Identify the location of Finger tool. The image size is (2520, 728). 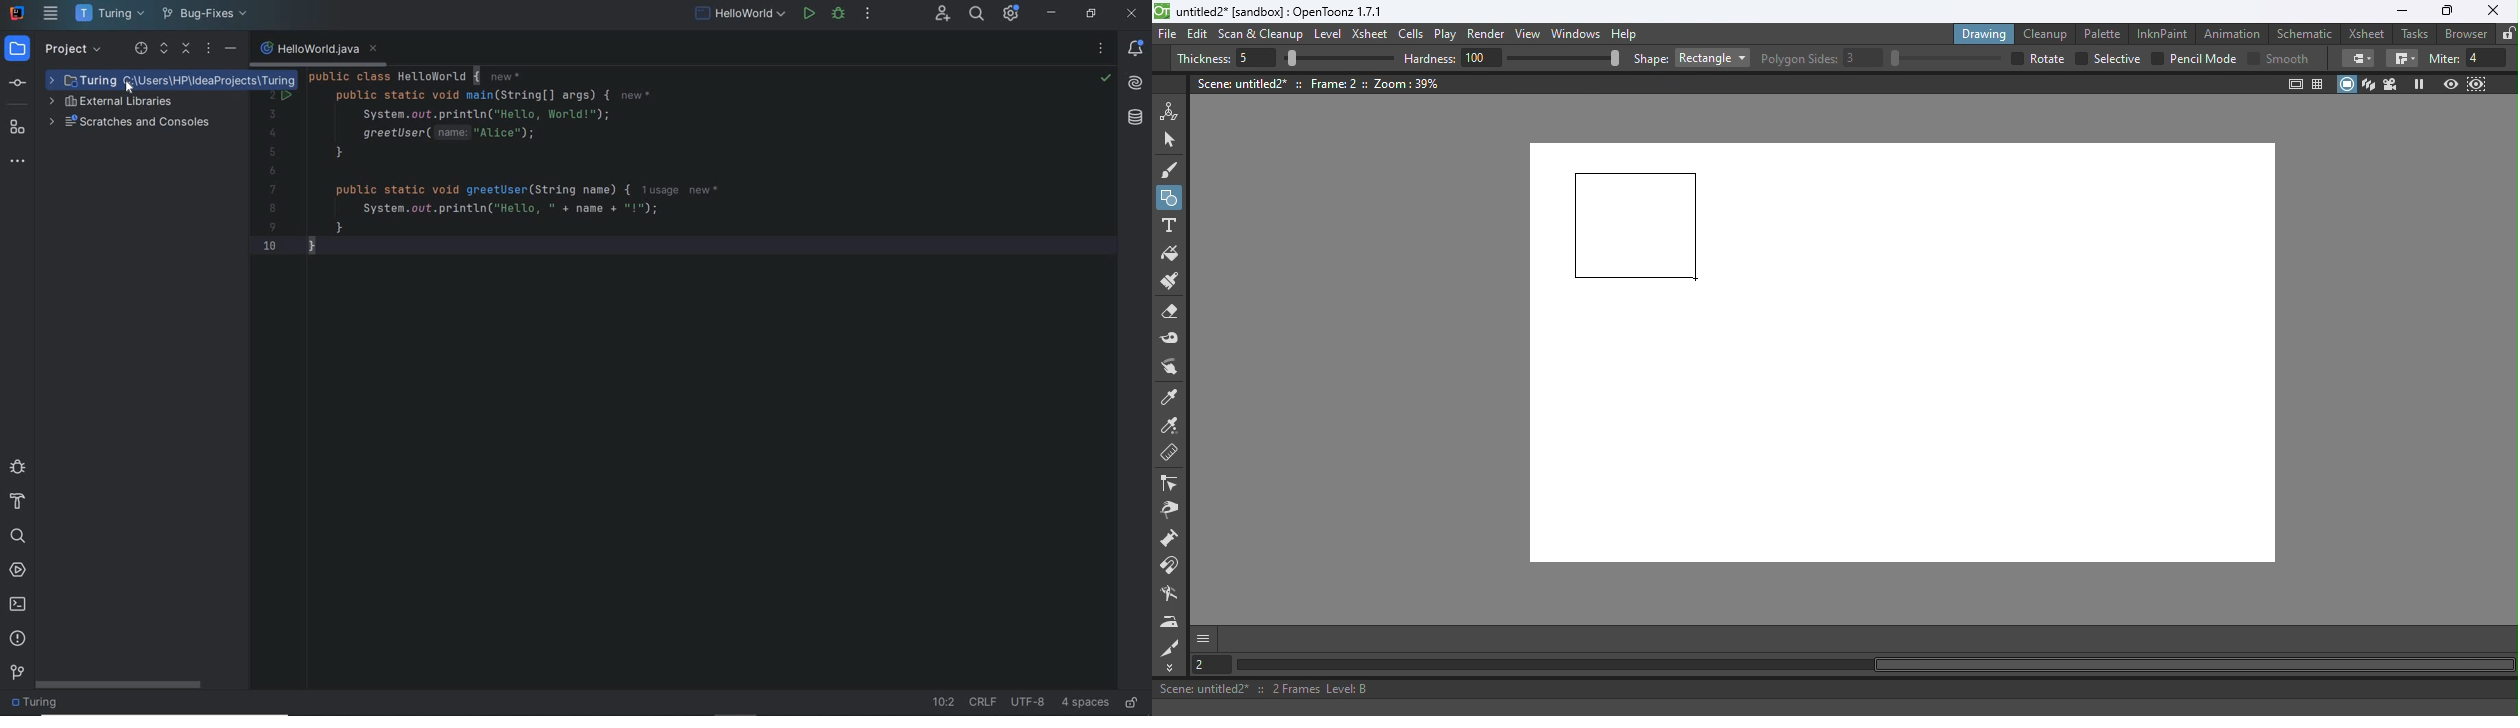
(1170, 369).